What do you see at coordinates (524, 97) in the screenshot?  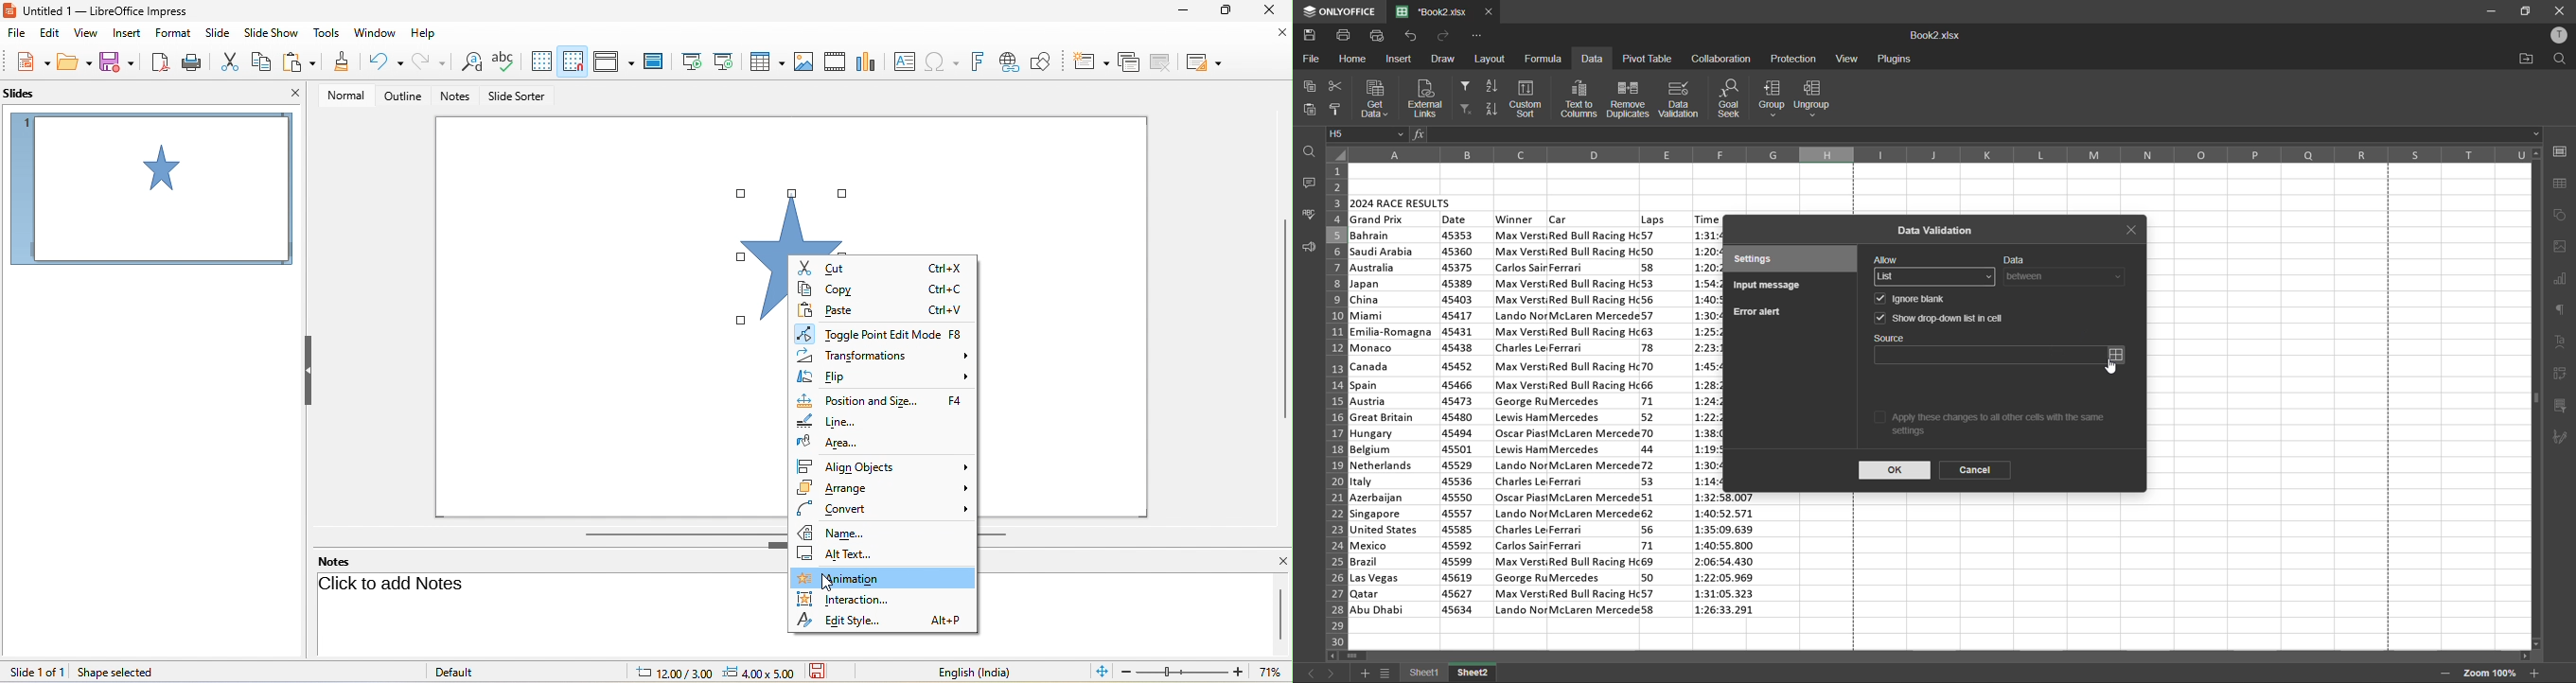 I see `slide sorter` at bounding box center [524, 97].